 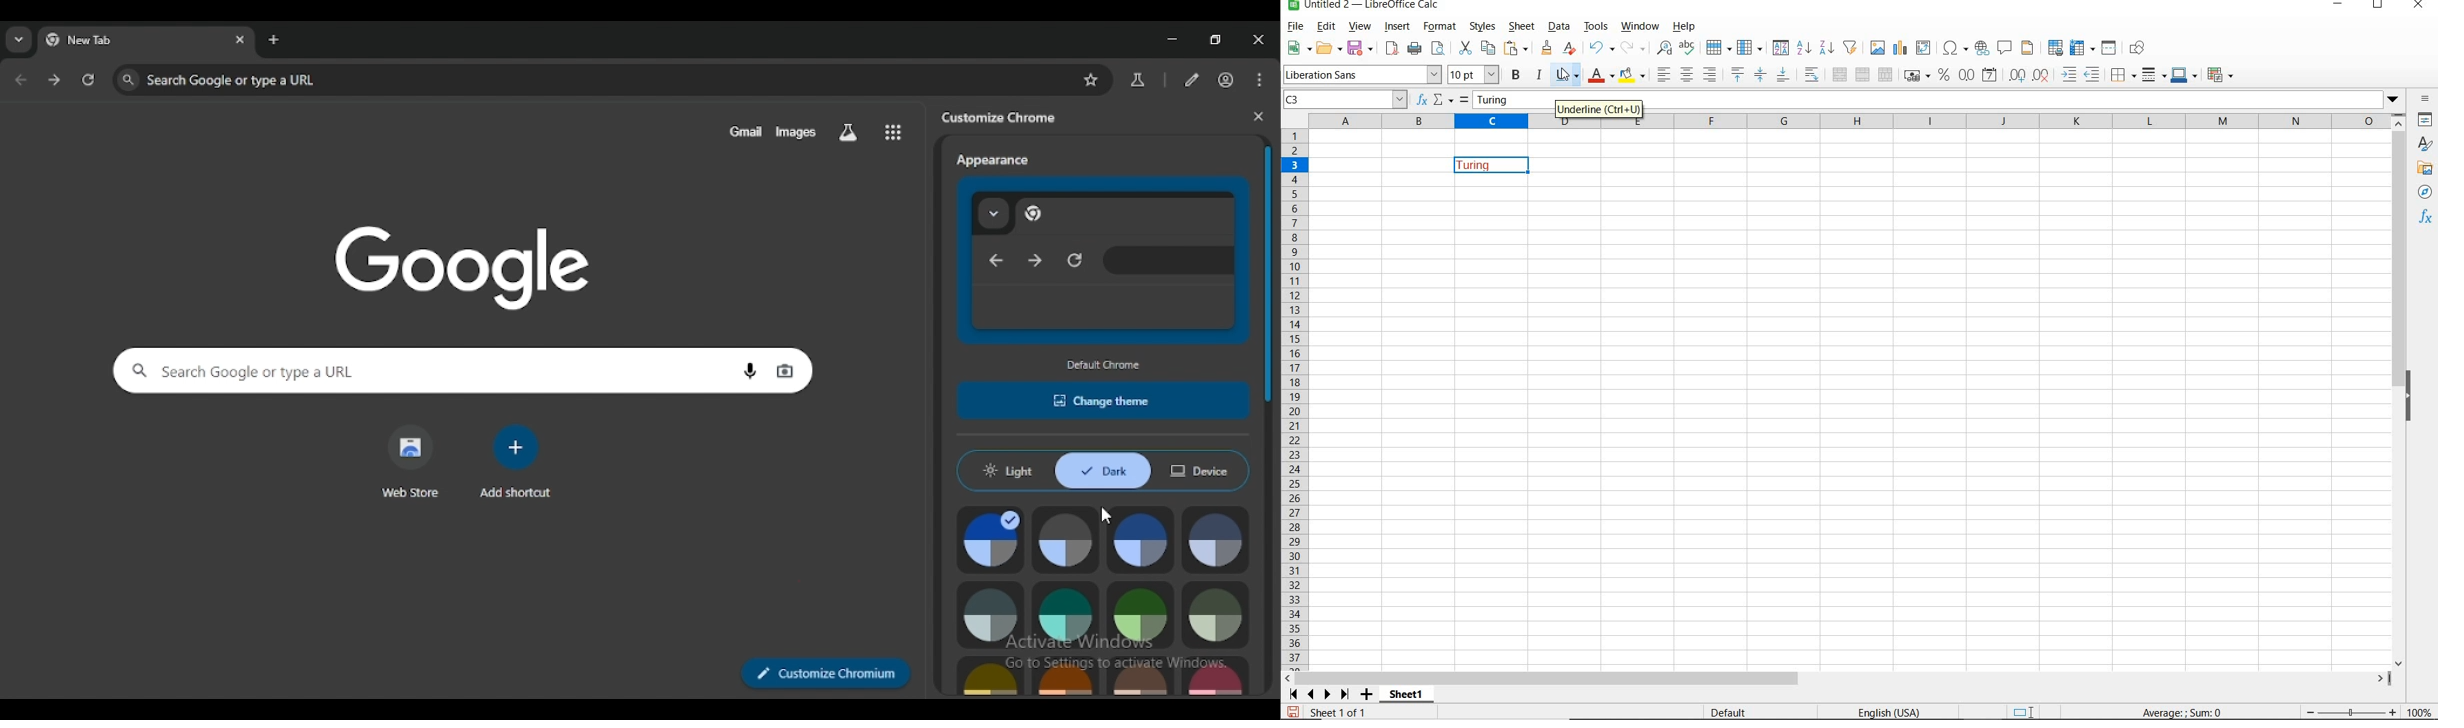 What do you see at coordinates (1732, 711) in the screenshot?
I see `DEFAULT` at bounding box center [1732, 711].